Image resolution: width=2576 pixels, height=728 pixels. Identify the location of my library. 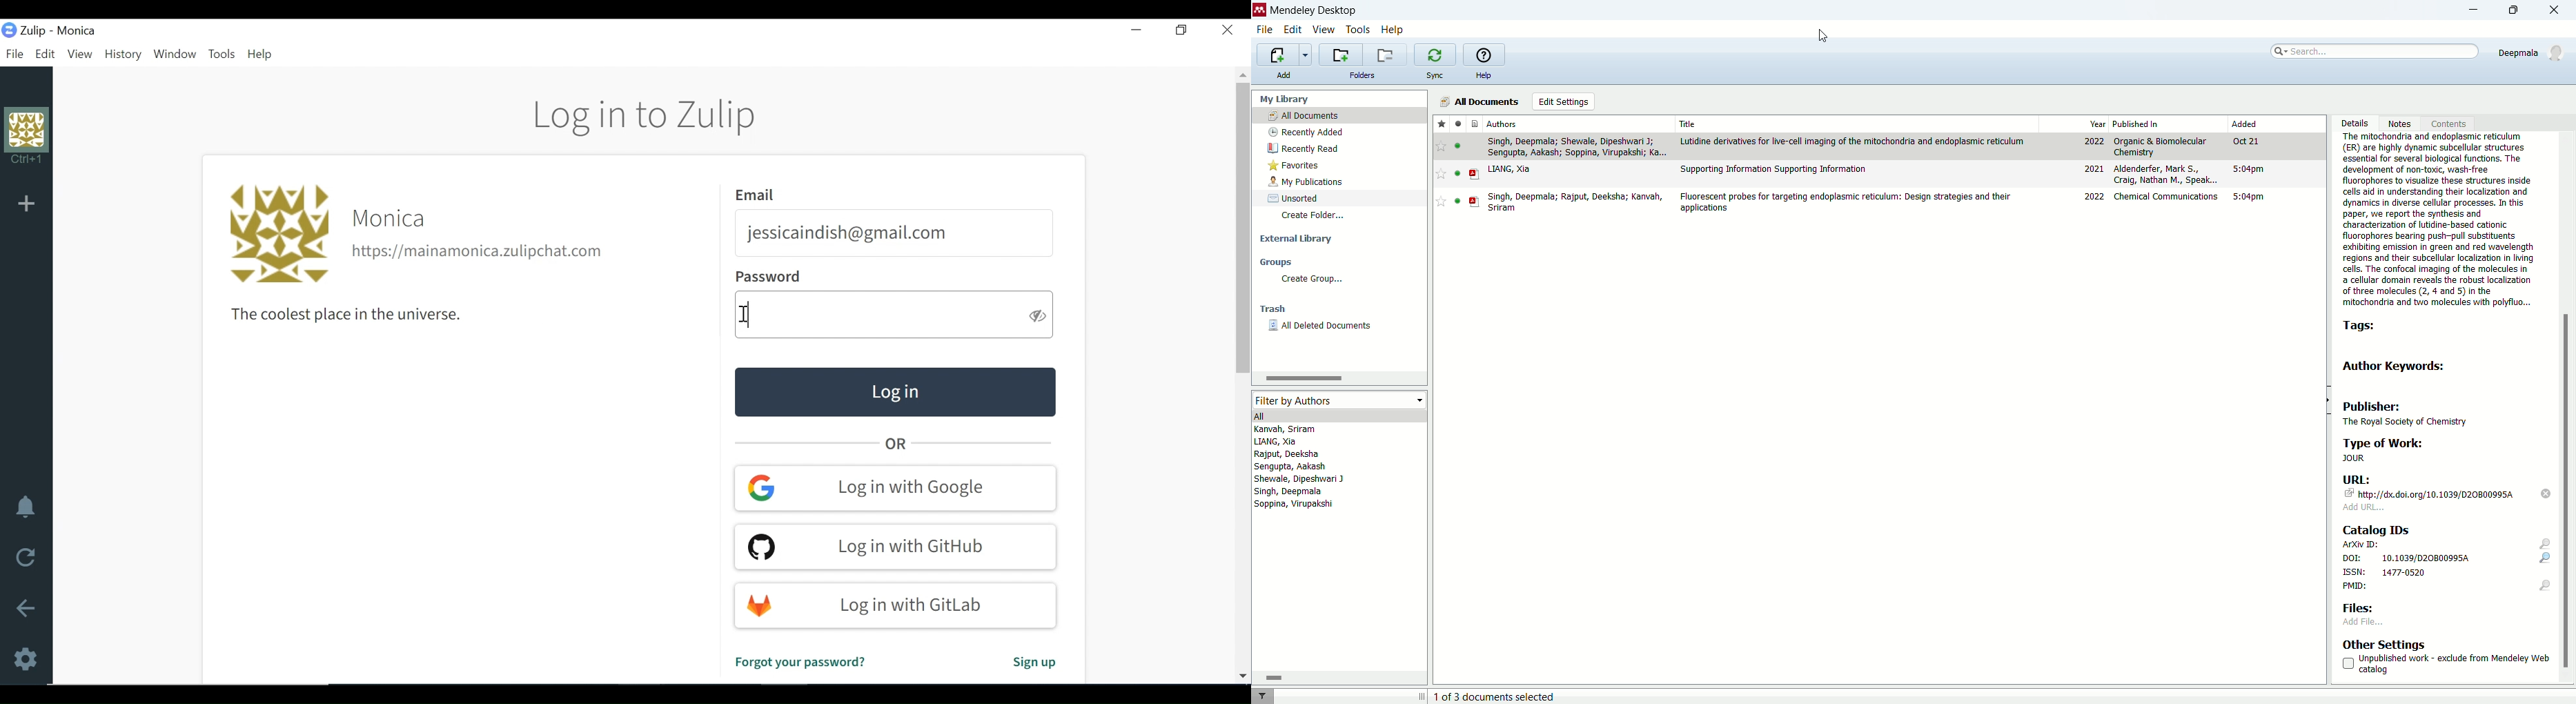
(1283, 99).